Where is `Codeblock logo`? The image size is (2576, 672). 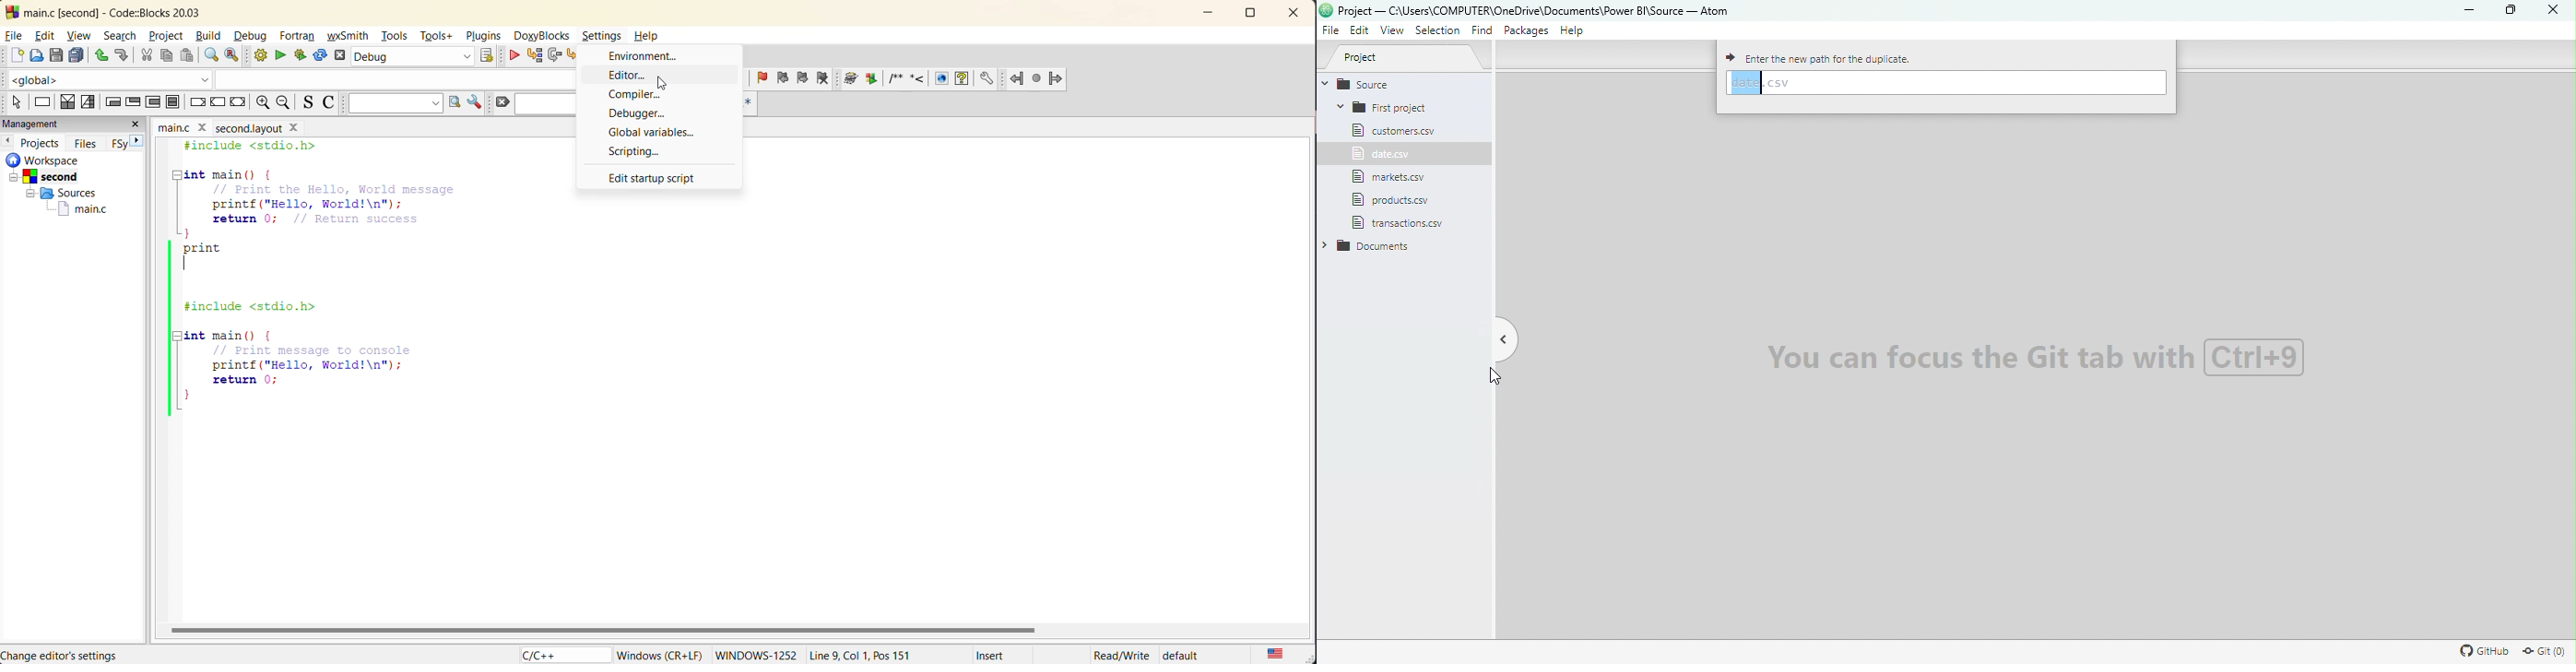 Codeblock logo is located at coordinates (11, 12).